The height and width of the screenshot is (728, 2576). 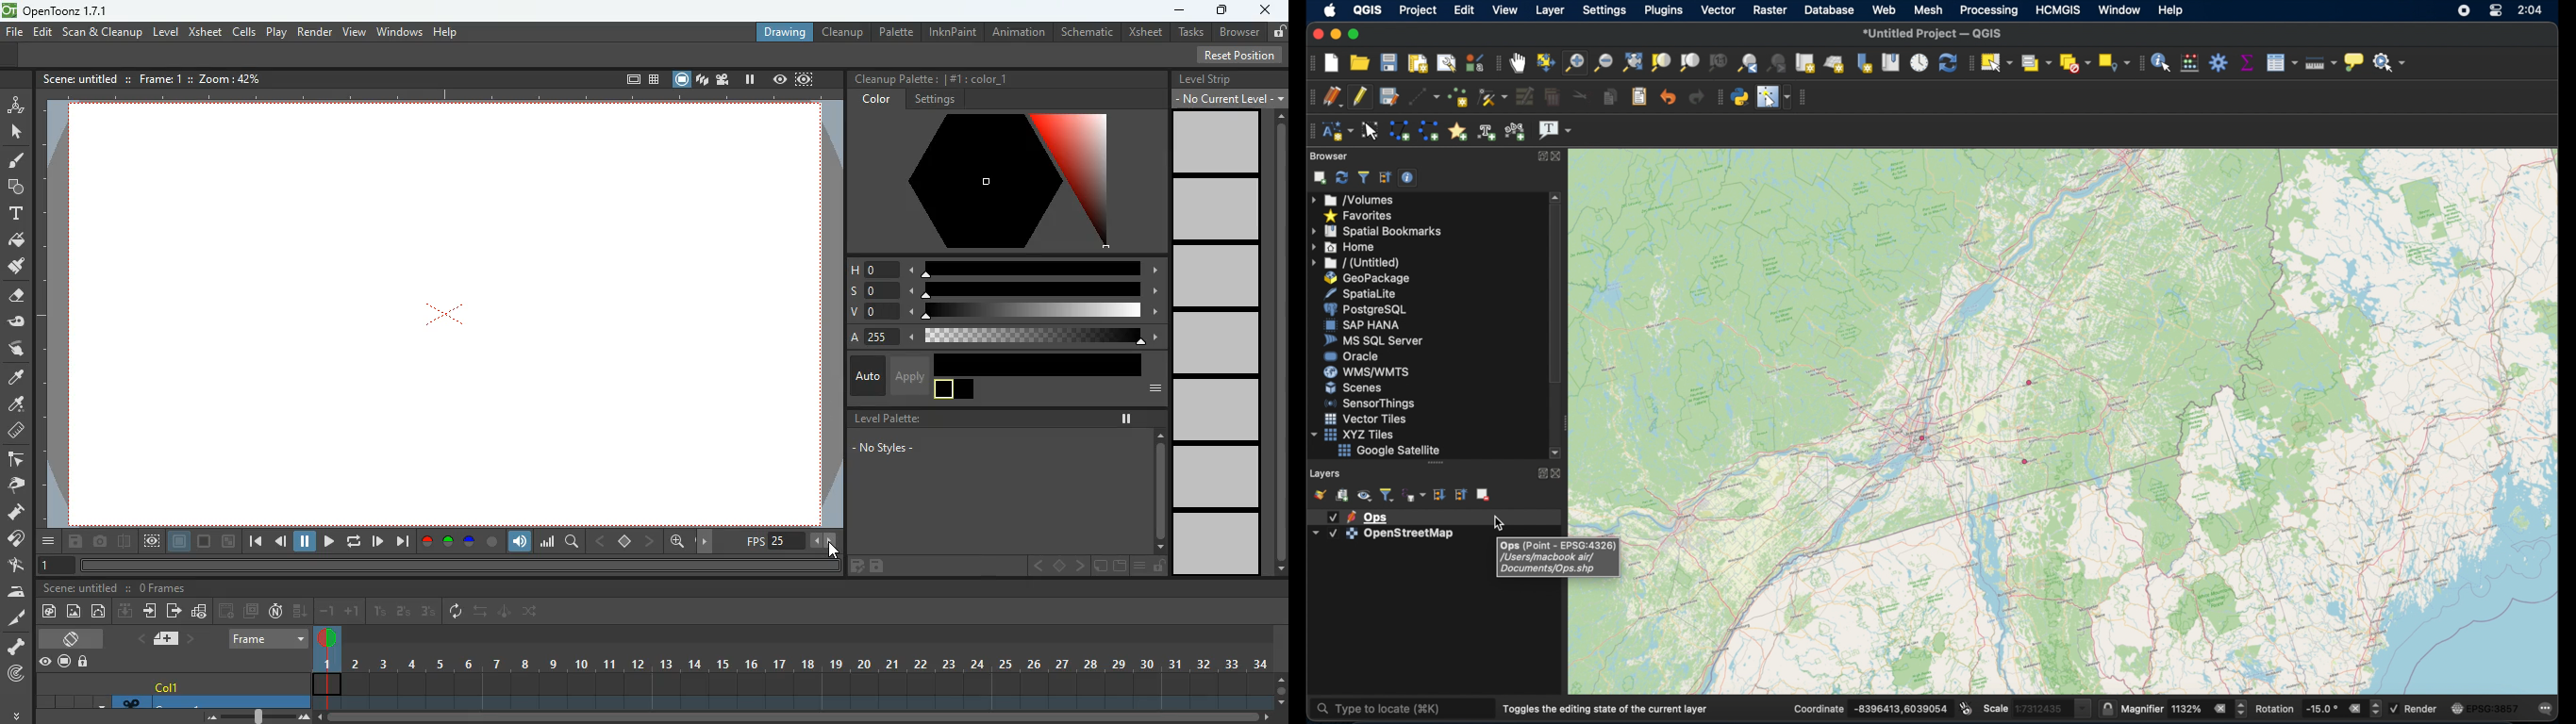 What do you see at coordinates (1005, 312) in the screenshot?
I see `v` at bounding box center [1005, 312].